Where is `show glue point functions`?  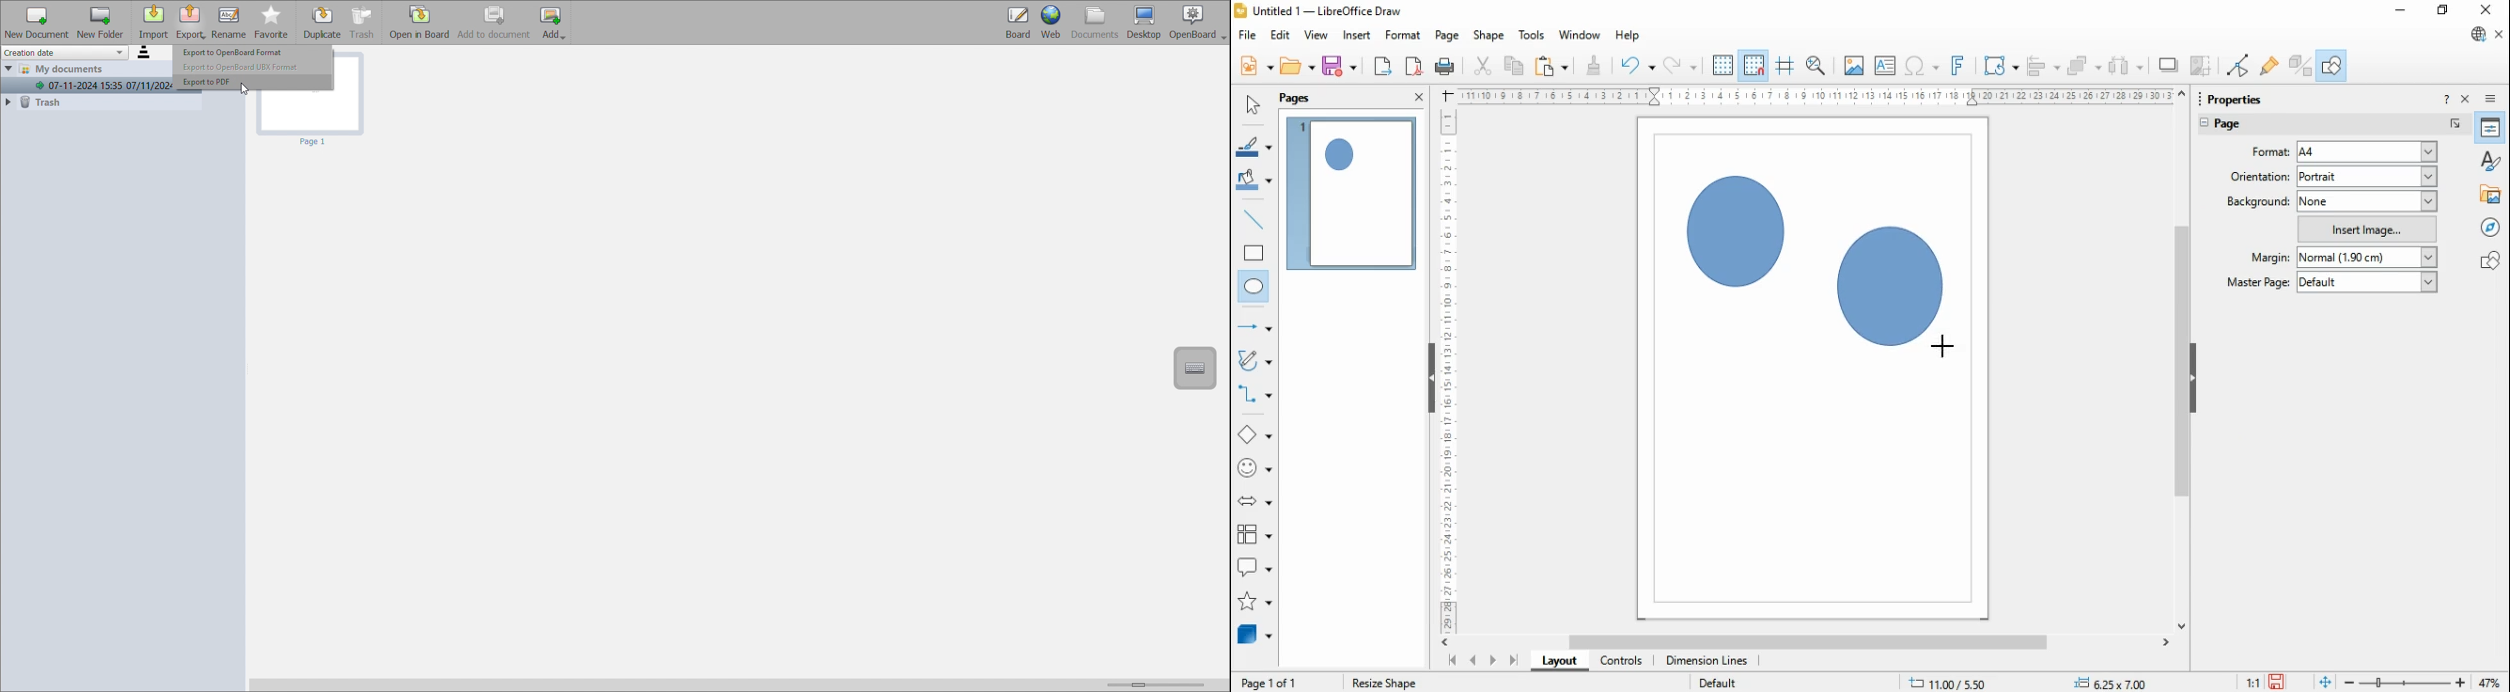 show glue point functions is located at coordinates (2271, 65).